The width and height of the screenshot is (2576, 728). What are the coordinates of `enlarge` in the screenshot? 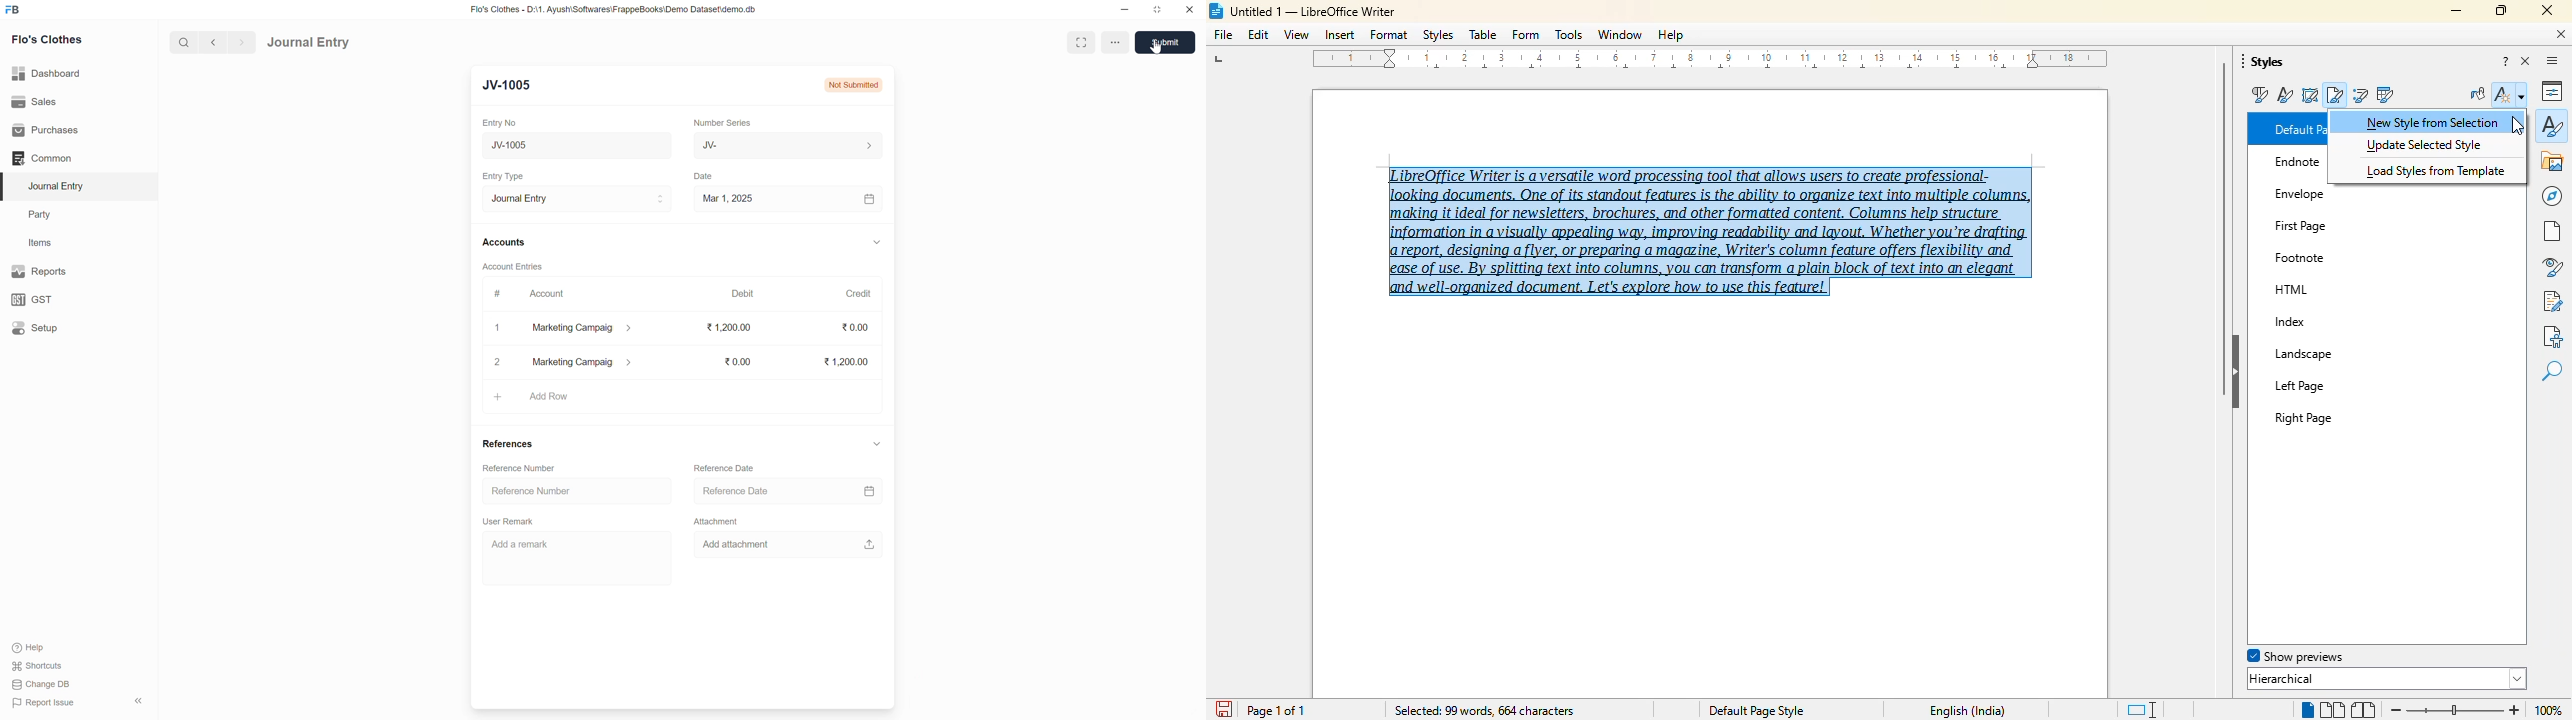 It's located at (1080, 41).